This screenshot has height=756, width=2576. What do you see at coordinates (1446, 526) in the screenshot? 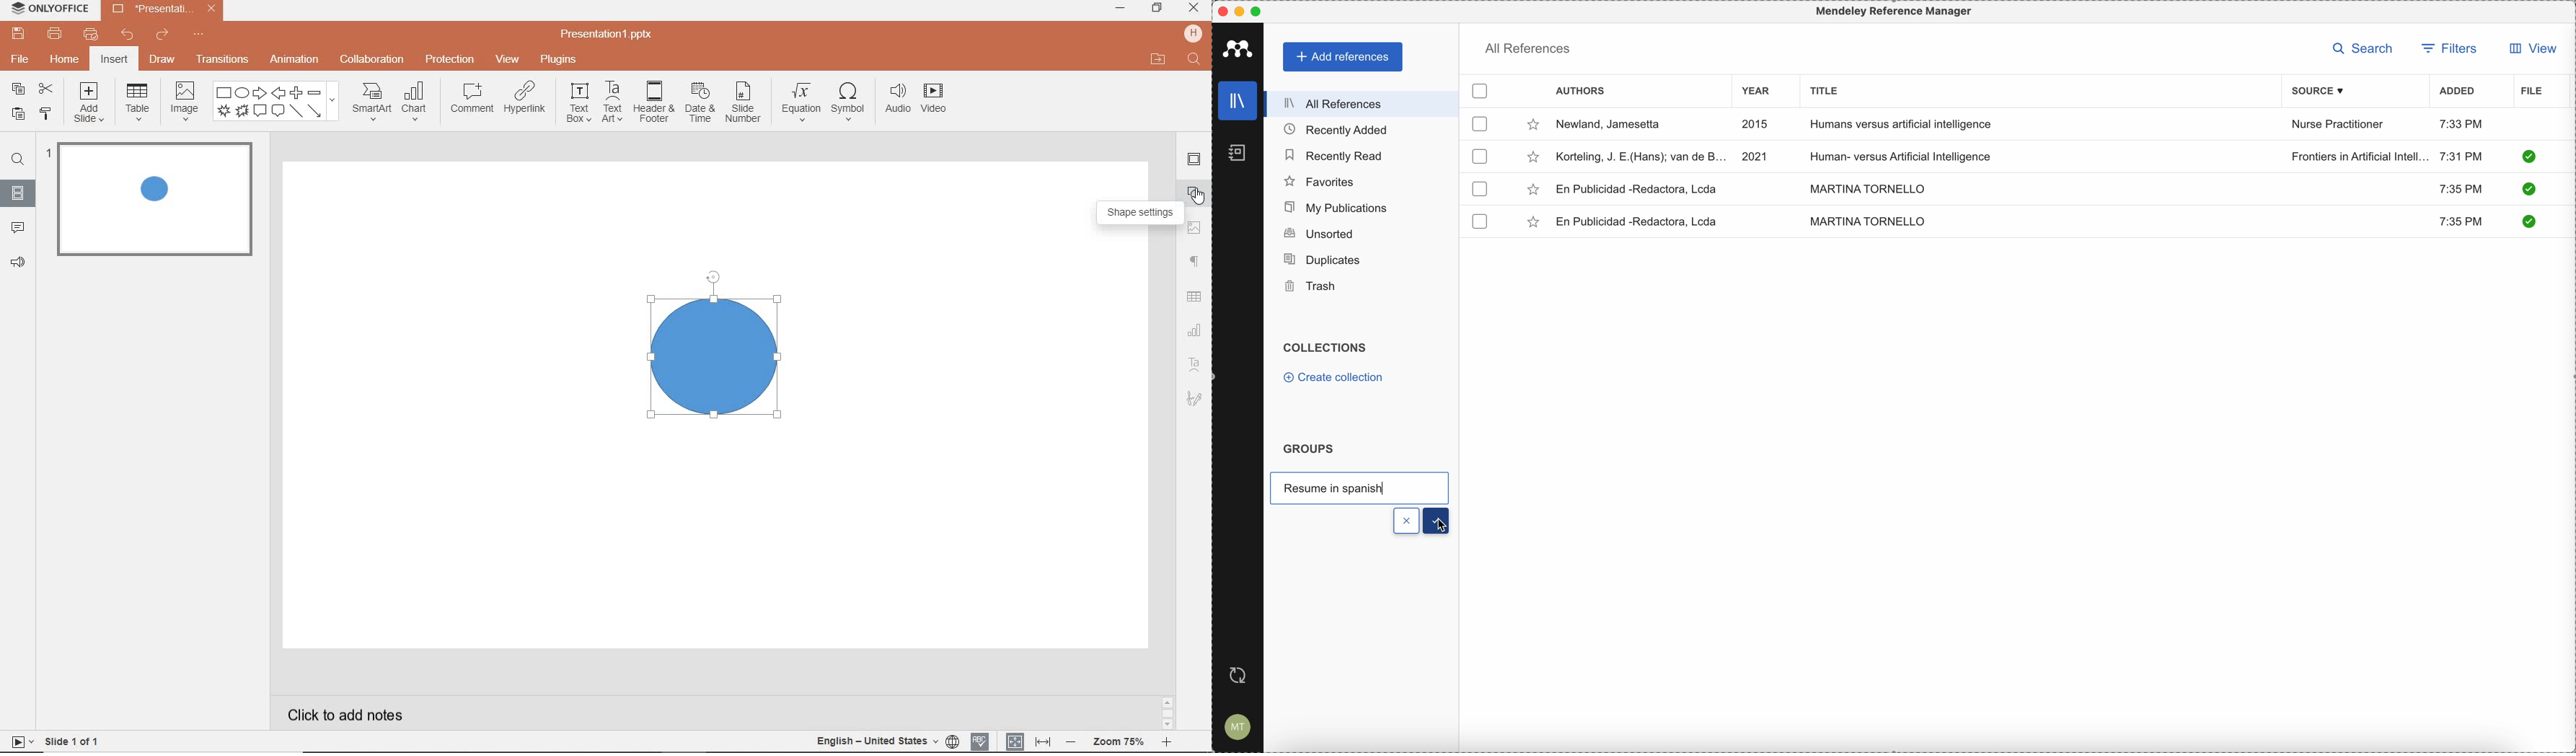
I see `cursor` at bounding box center [1446, 526].